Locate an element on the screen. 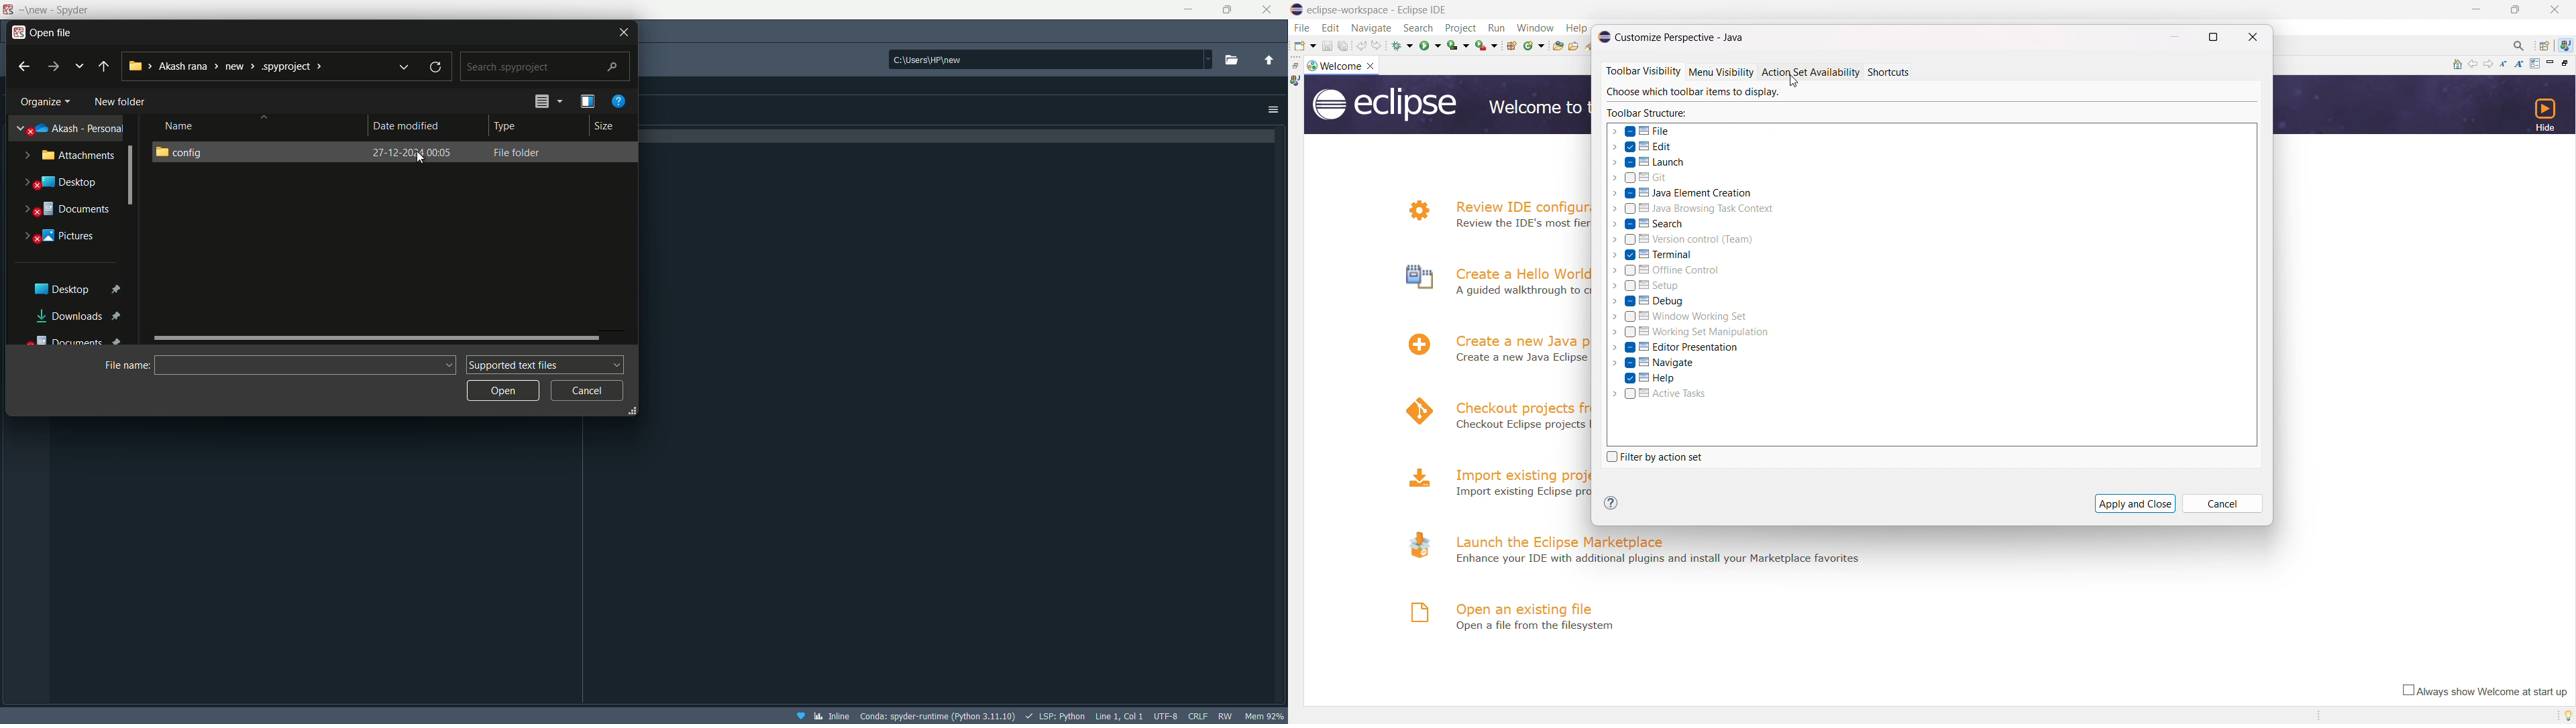 The height and width of the screenshot is (728, 2576). open type is located at coordinates (1557, 46).